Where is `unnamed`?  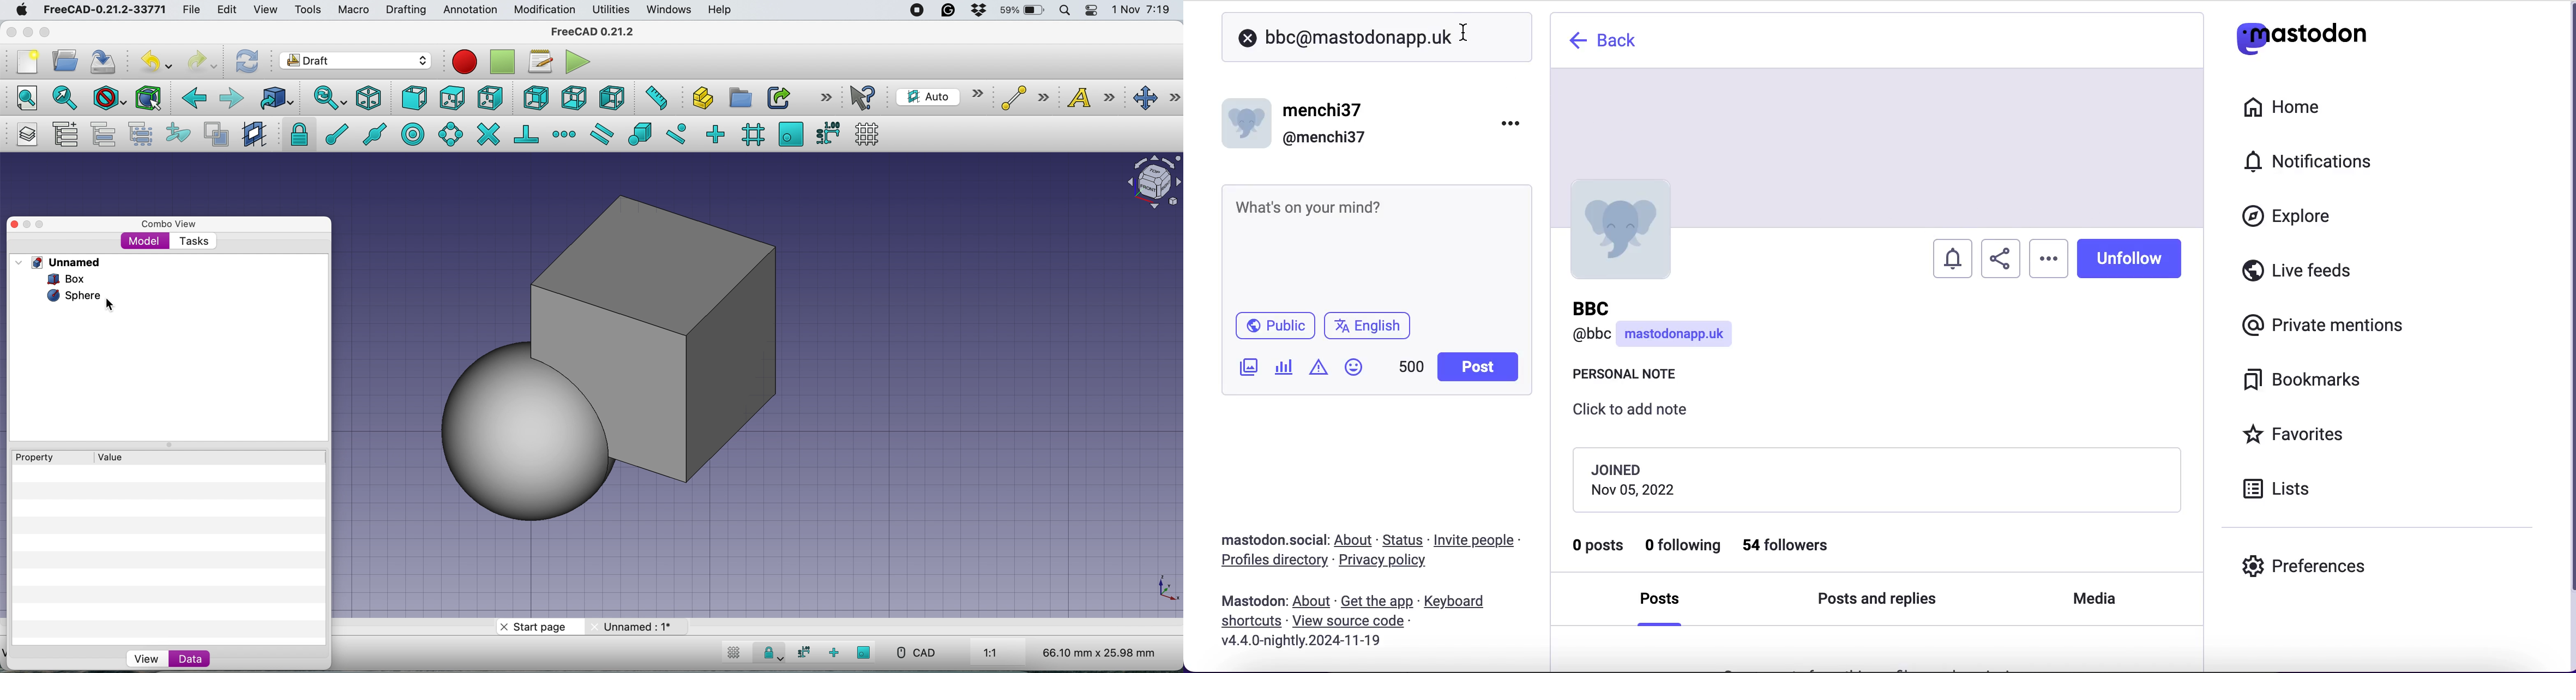 unnamed is located at coordinates (635, 627).